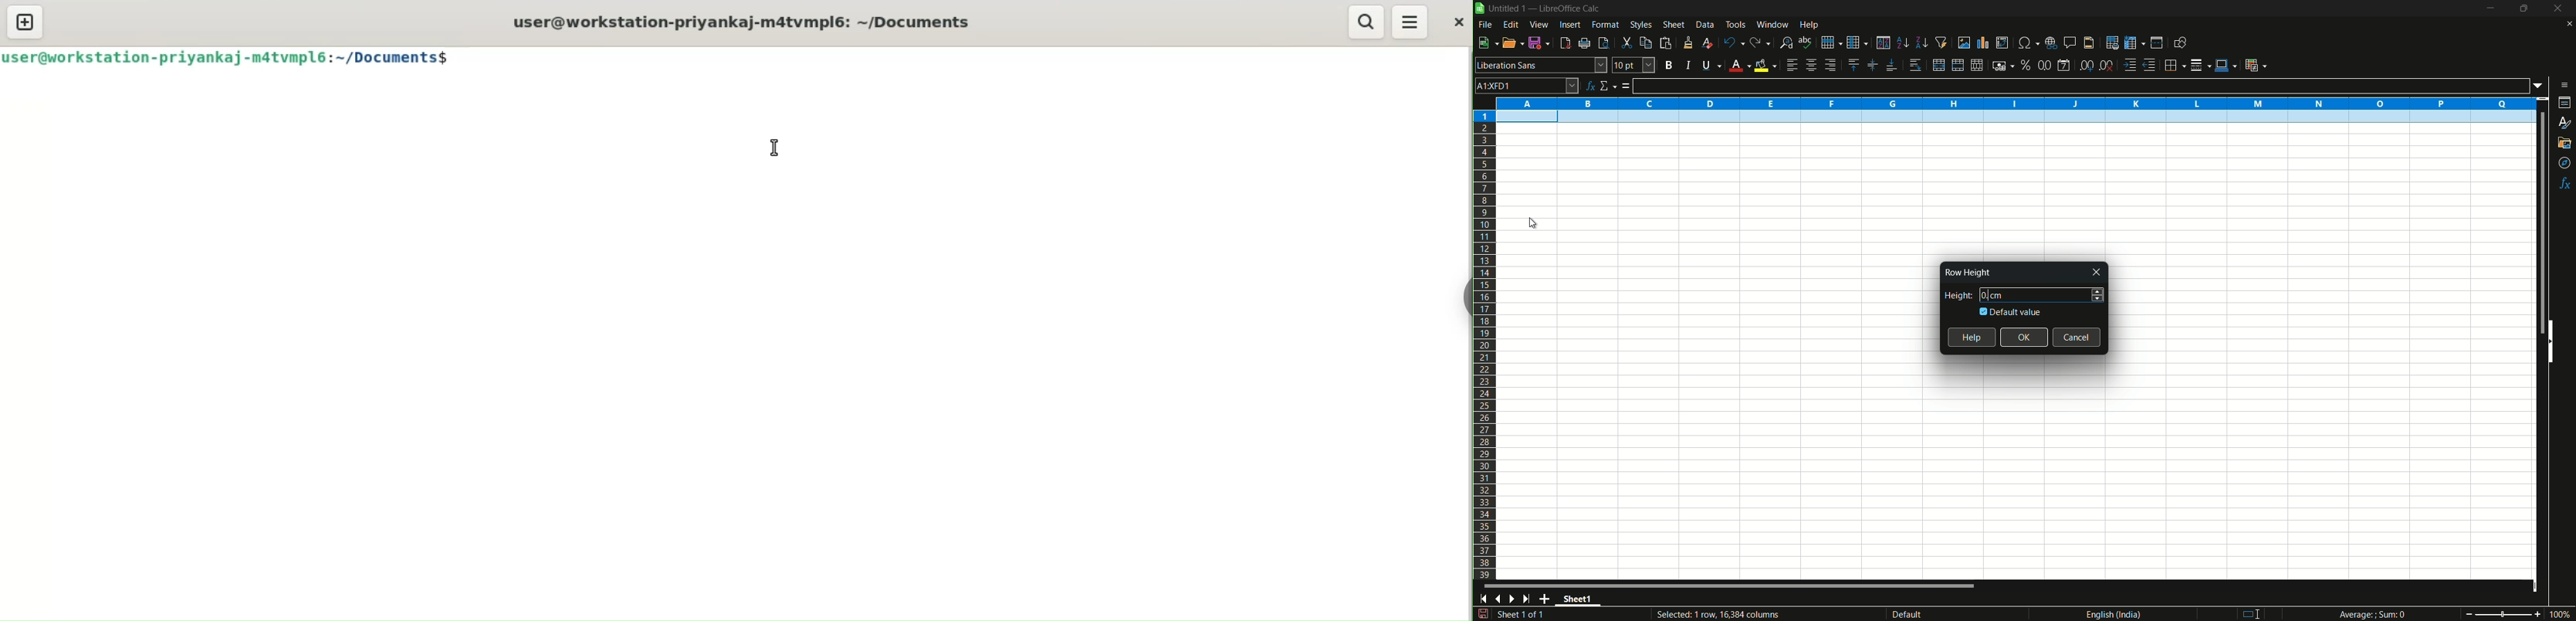  What do you see at coordinates (2373, 615) in the screenshot?
I see `Average; Sum 0` at bounding box center [2373, 615].